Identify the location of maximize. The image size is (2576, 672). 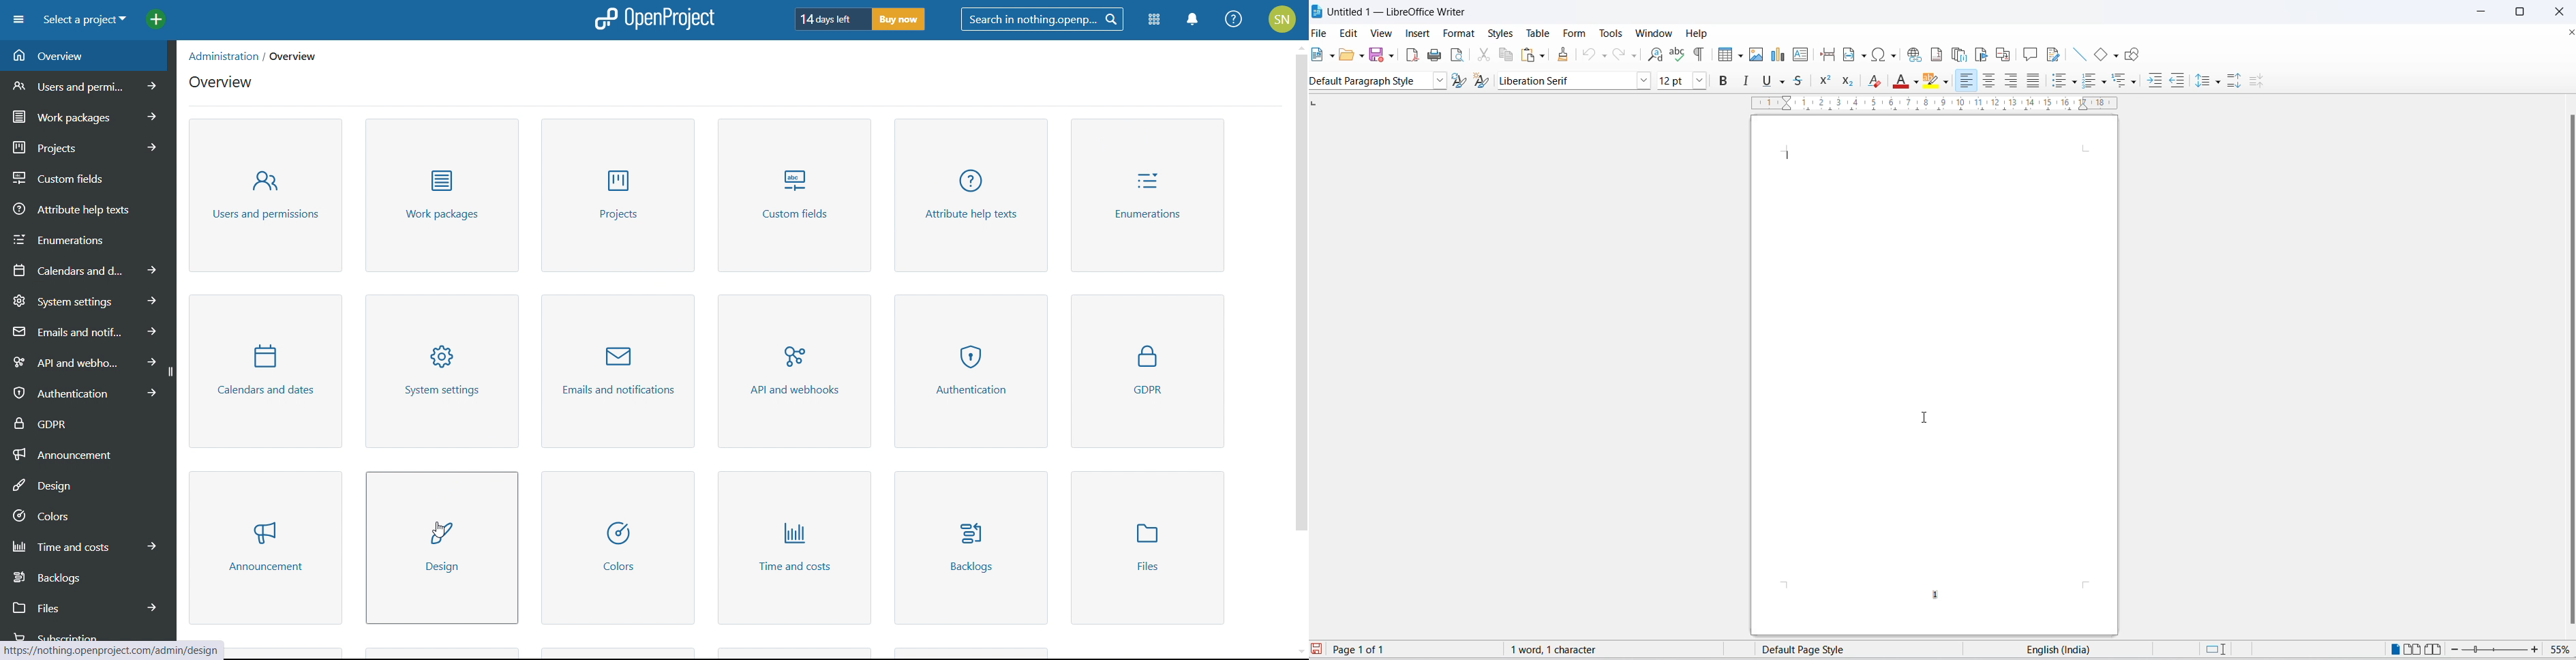
(2520, 13).